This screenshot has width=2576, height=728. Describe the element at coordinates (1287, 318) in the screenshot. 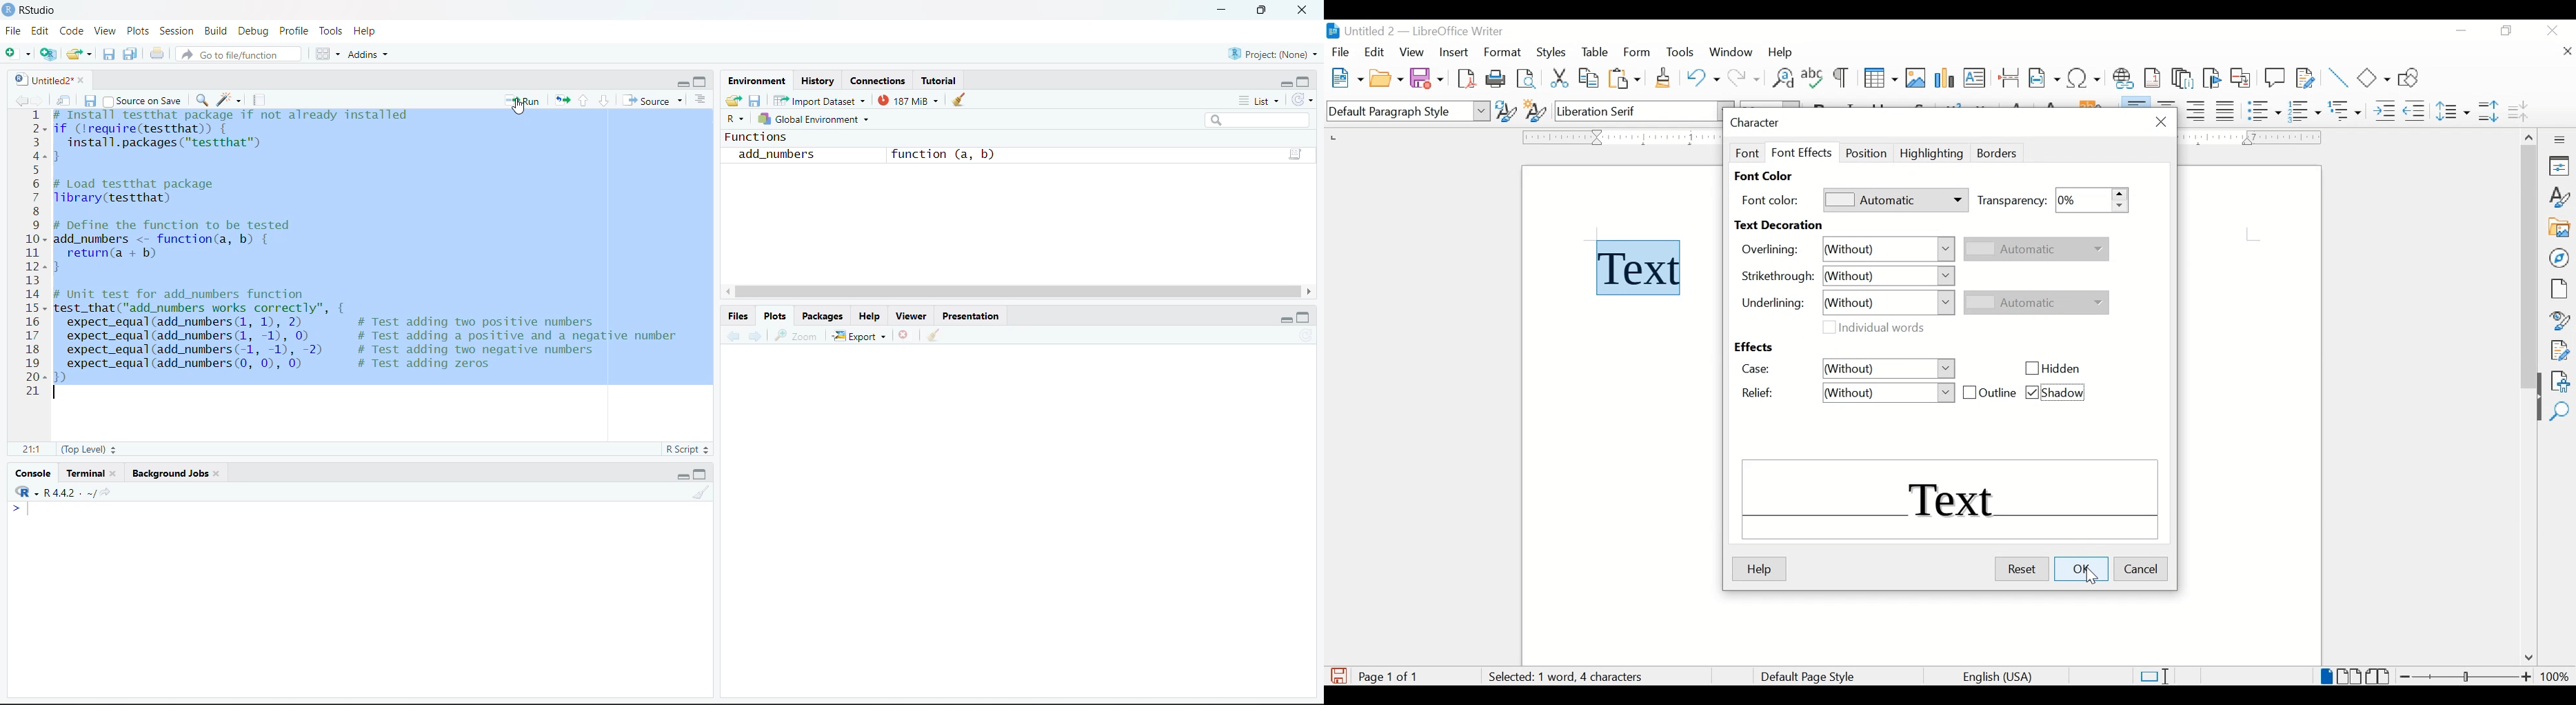

I see `minimize` at that location.